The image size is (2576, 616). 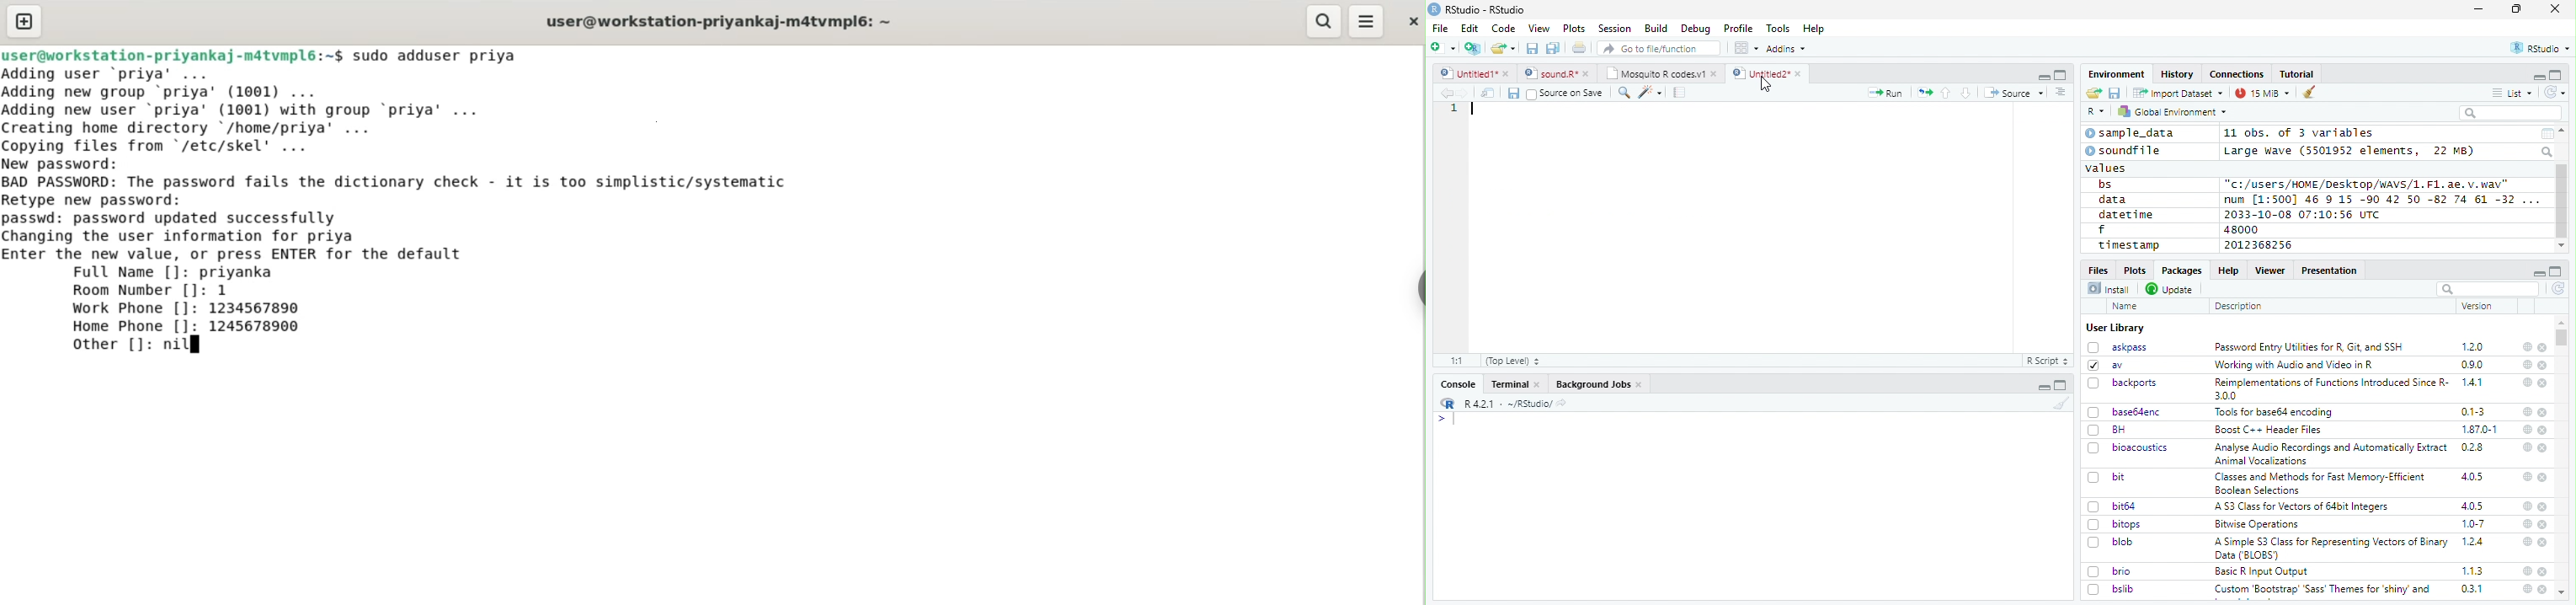 What do you see at coordinates (2544, 507) in the screenshot?
I see `close` at bounding box center [2544, 507].